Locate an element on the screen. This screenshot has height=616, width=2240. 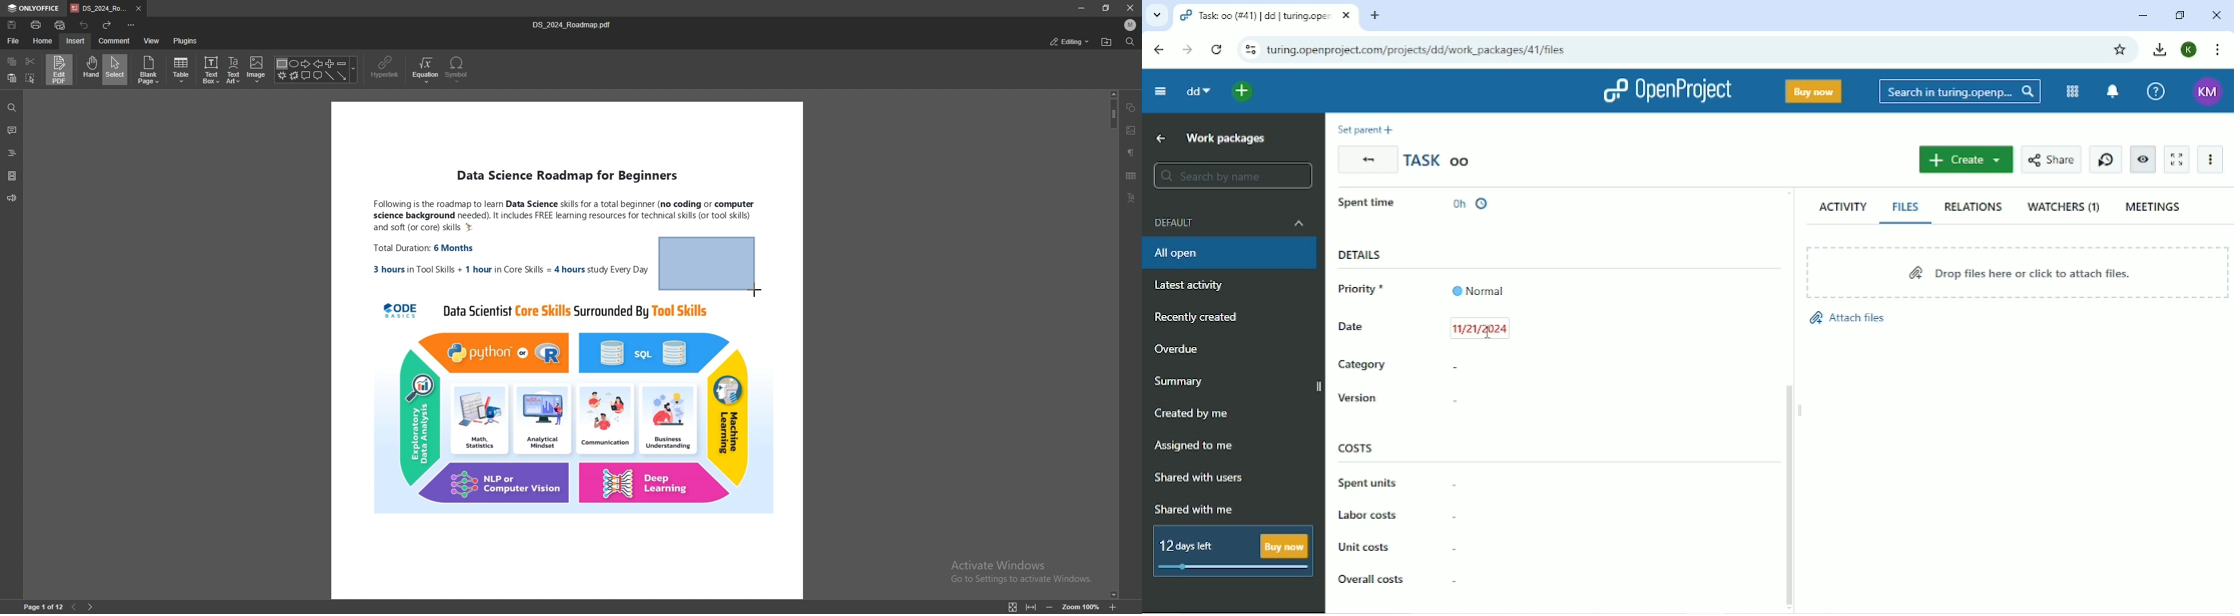
Created by me is located at coordinates (1195, 413).